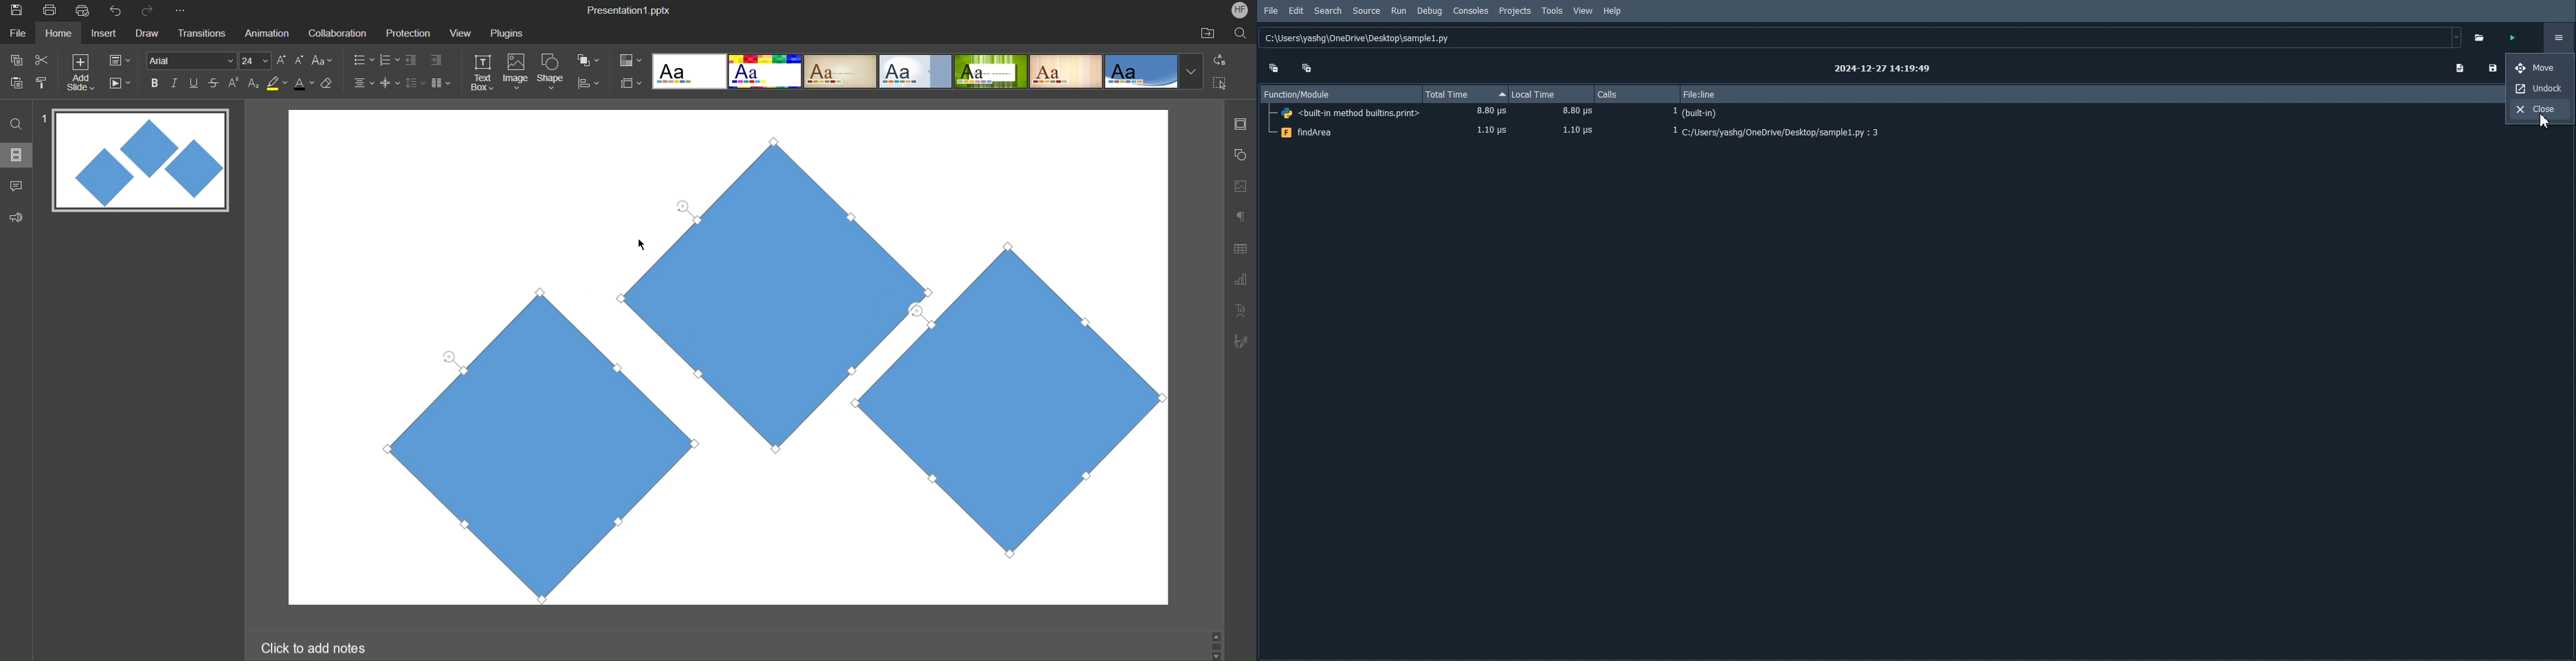 The width and height of the screenshot is (2576, 672). Describe the element at coordinates (509, 33) in the screenshot. I see `Plugins` at that location.